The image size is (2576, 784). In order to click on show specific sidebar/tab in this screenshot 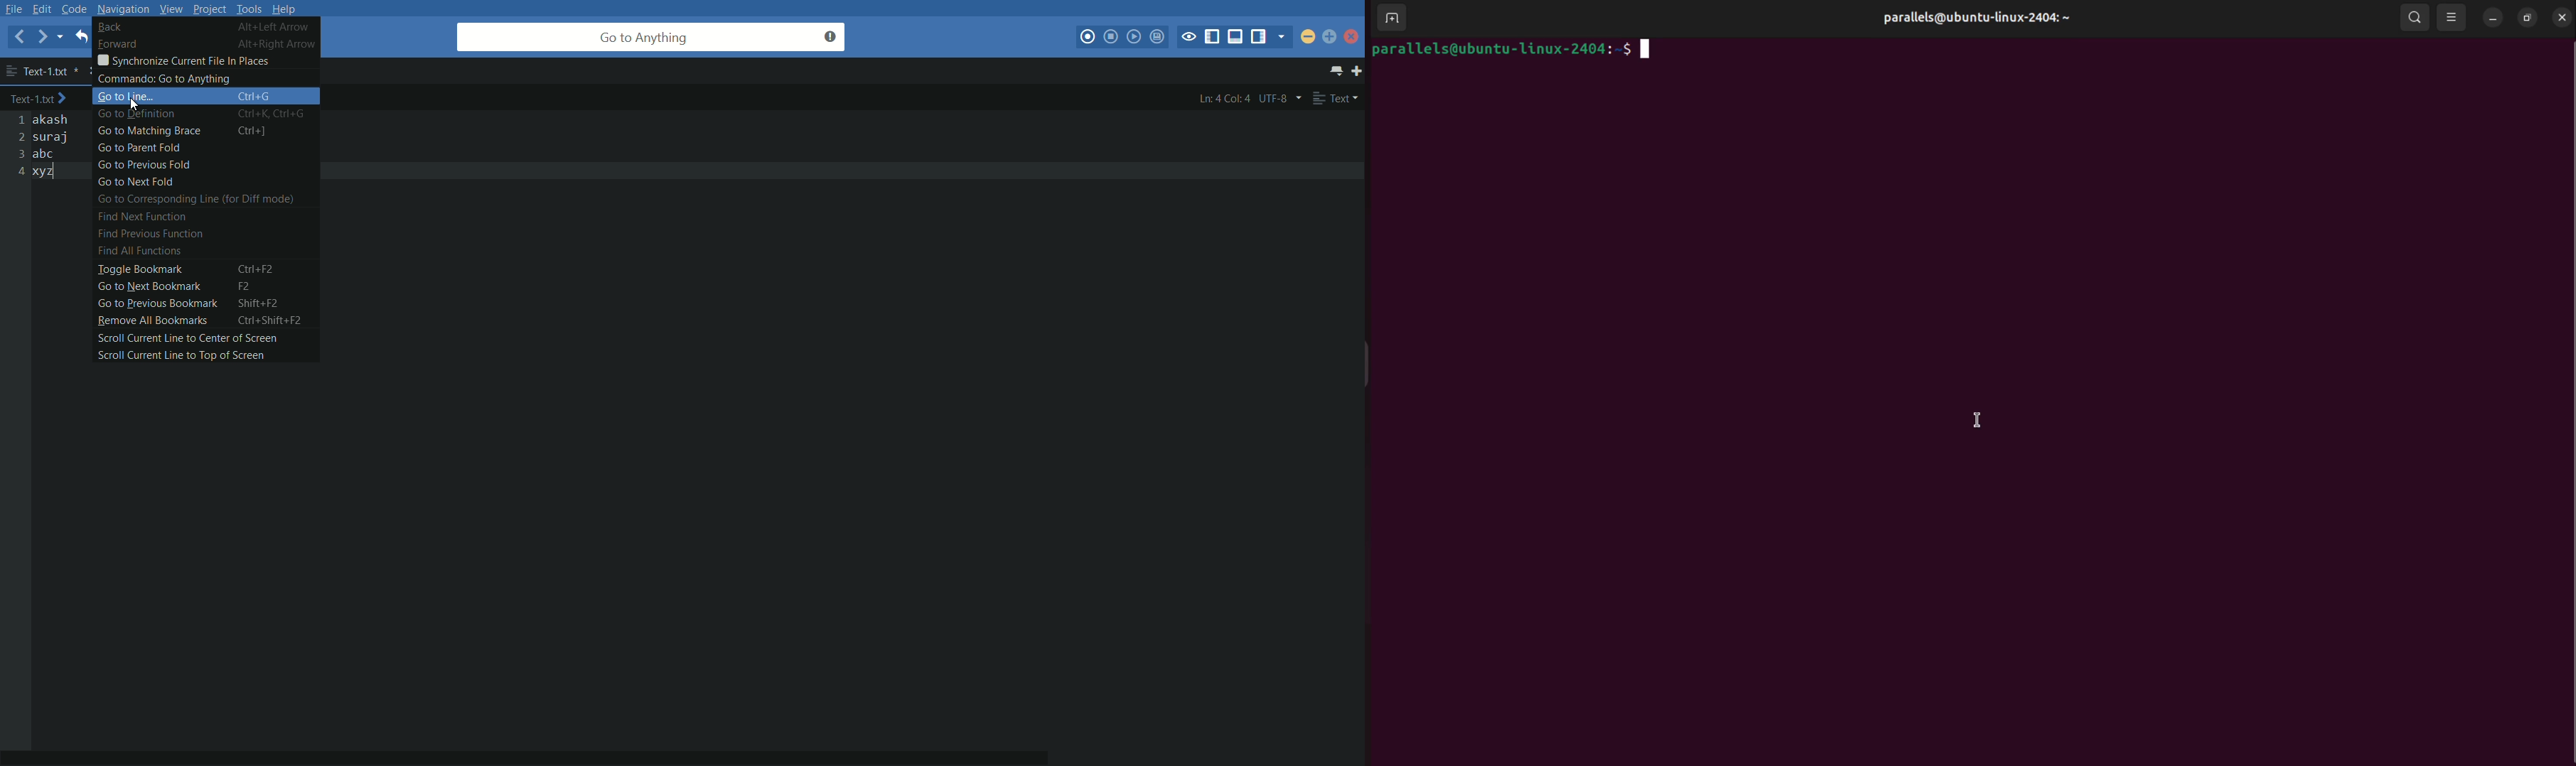, I will do `click(1284, 37)`.